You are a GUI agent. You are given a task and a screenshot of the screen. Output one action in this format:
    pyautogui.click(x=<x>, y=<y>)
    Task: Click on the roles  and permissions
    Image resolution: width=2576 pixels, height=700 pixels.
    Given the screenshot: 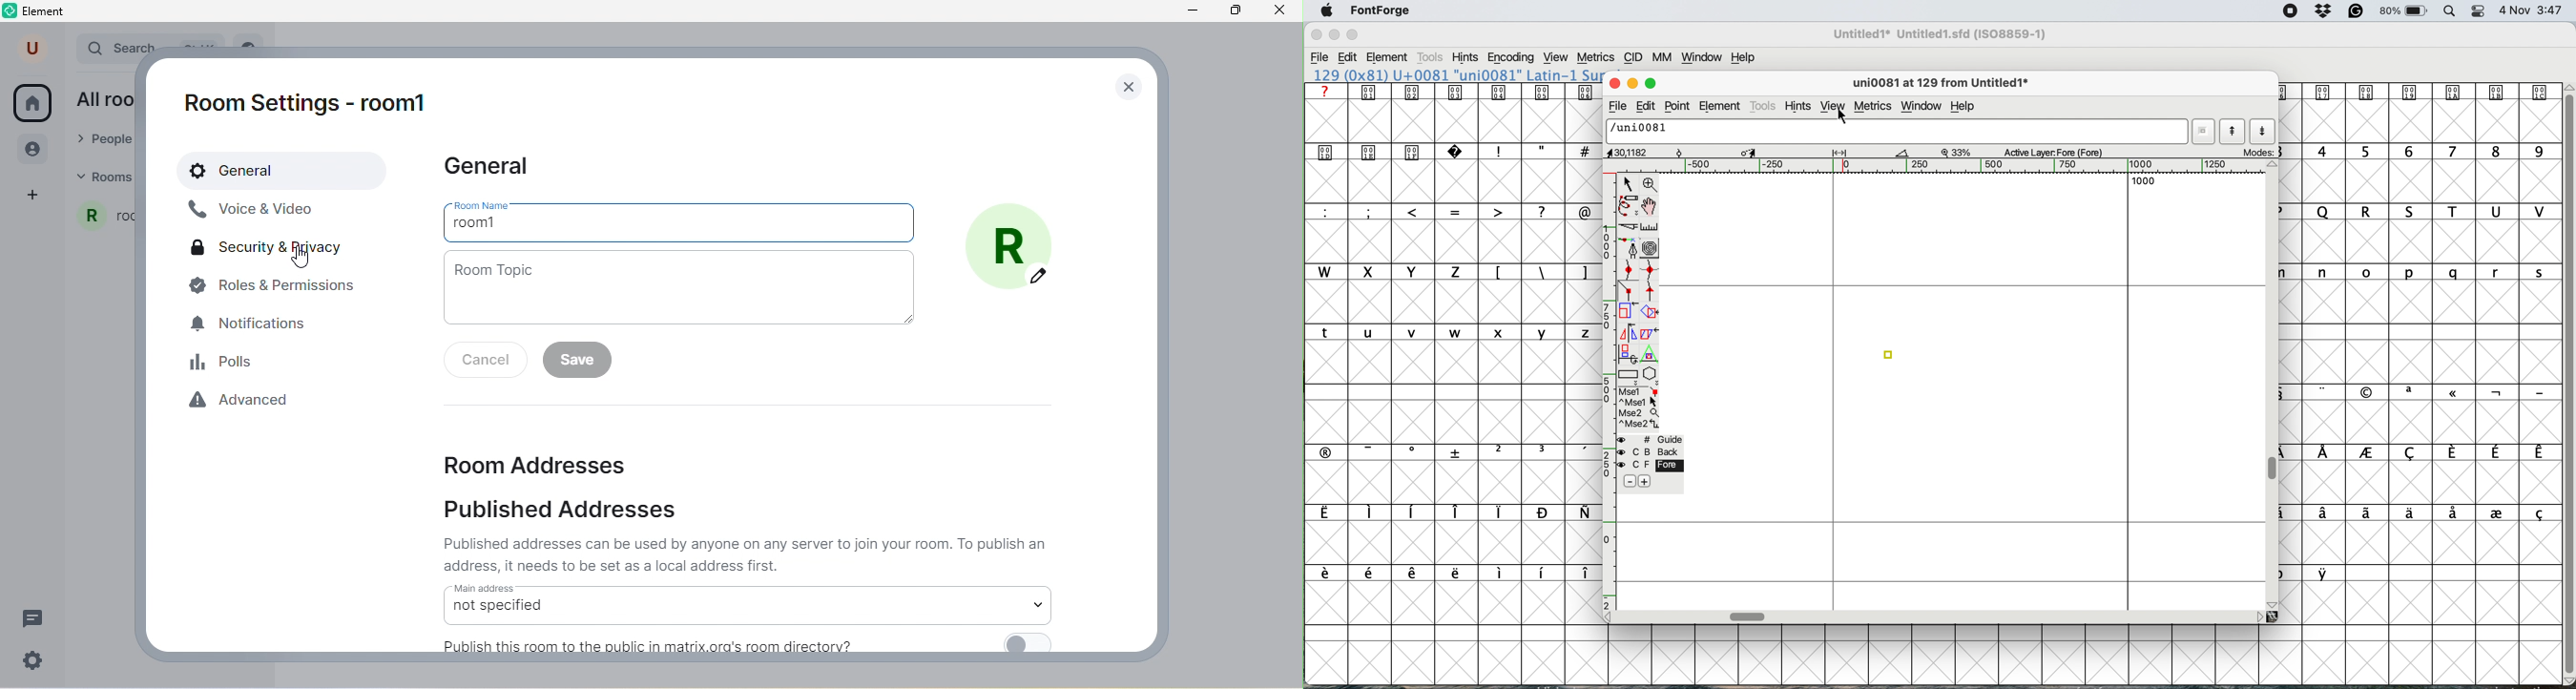 What is the action you would take?
    pyautogui.click(x=284, y=289)
    